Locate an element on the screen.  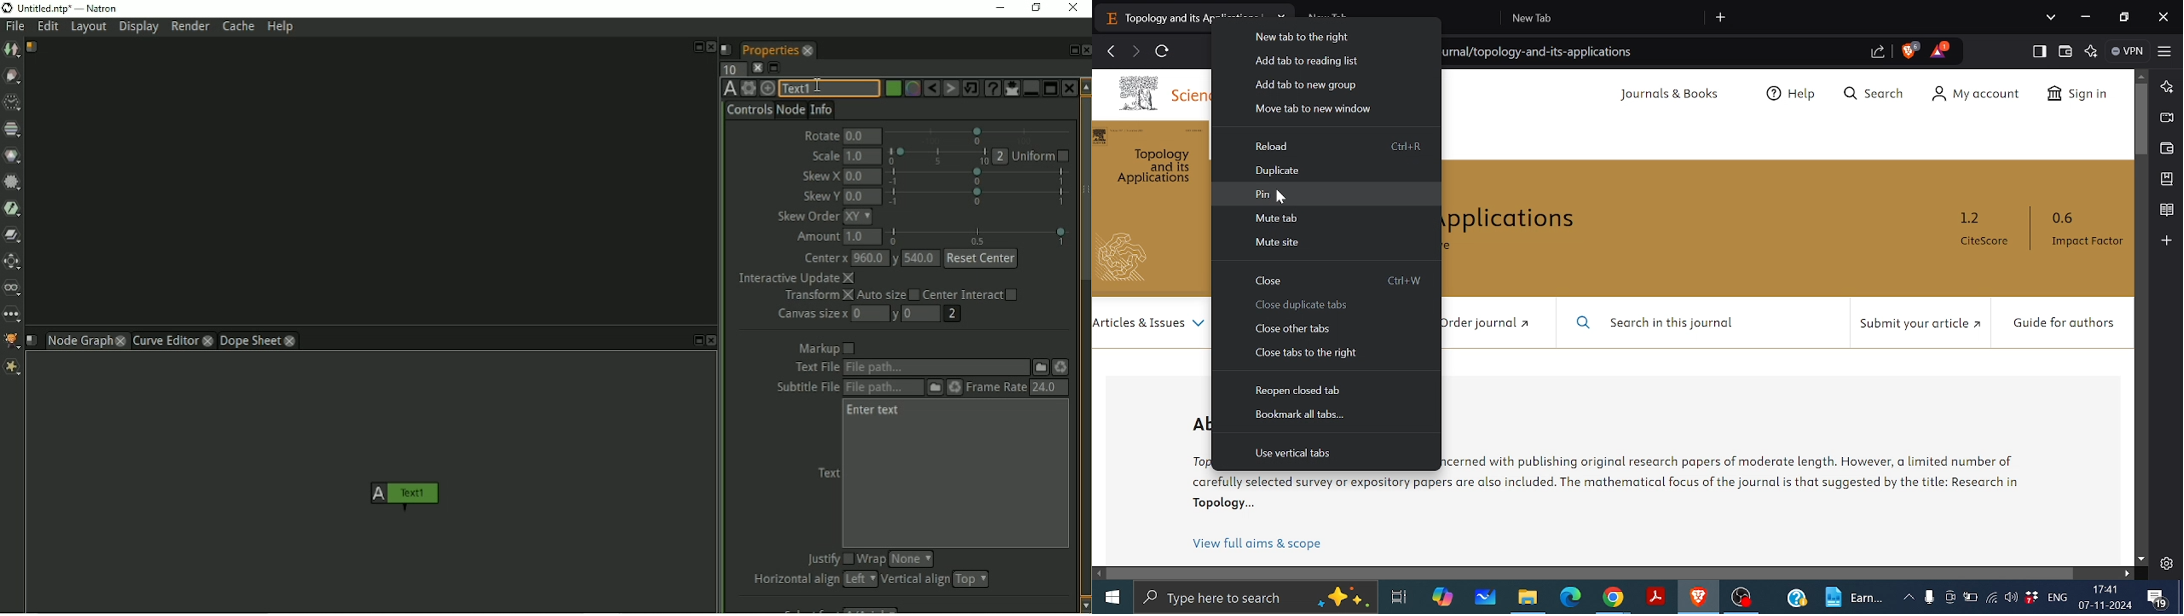
Adobe is located at coordinates (1654, 598).